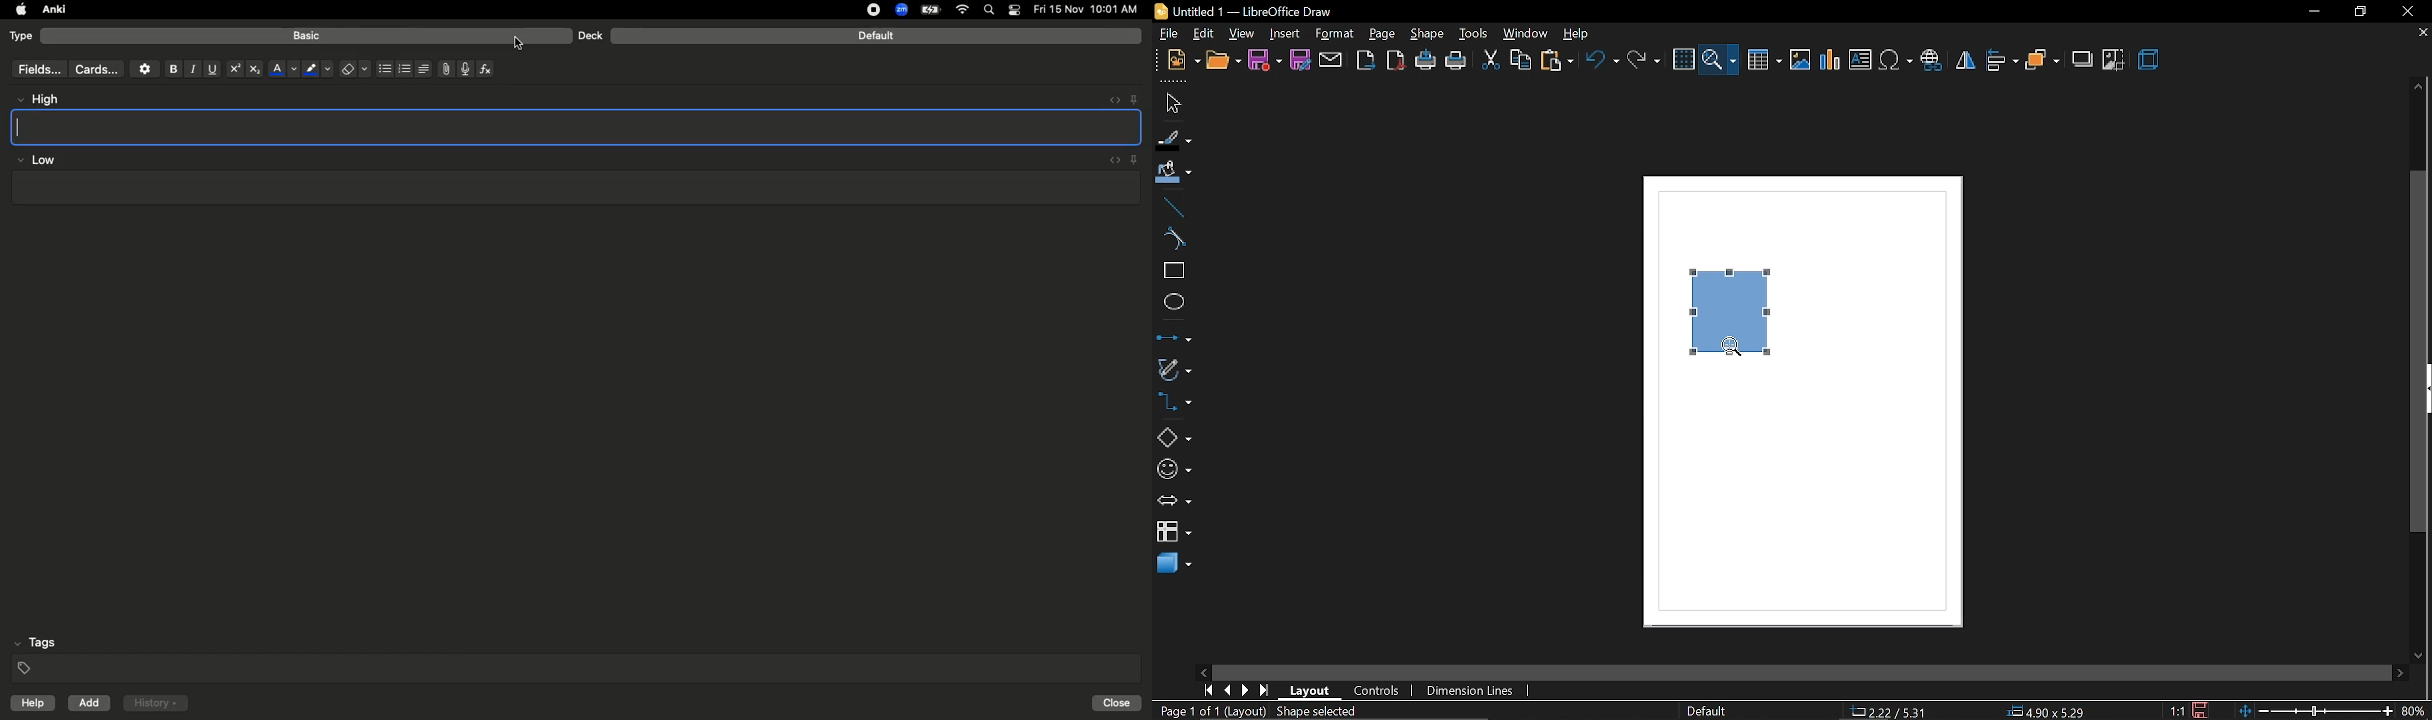  What do you see at coordinates (17, 10) in the screenshot?
I see `apple logo` at bounding box center [17, 10].